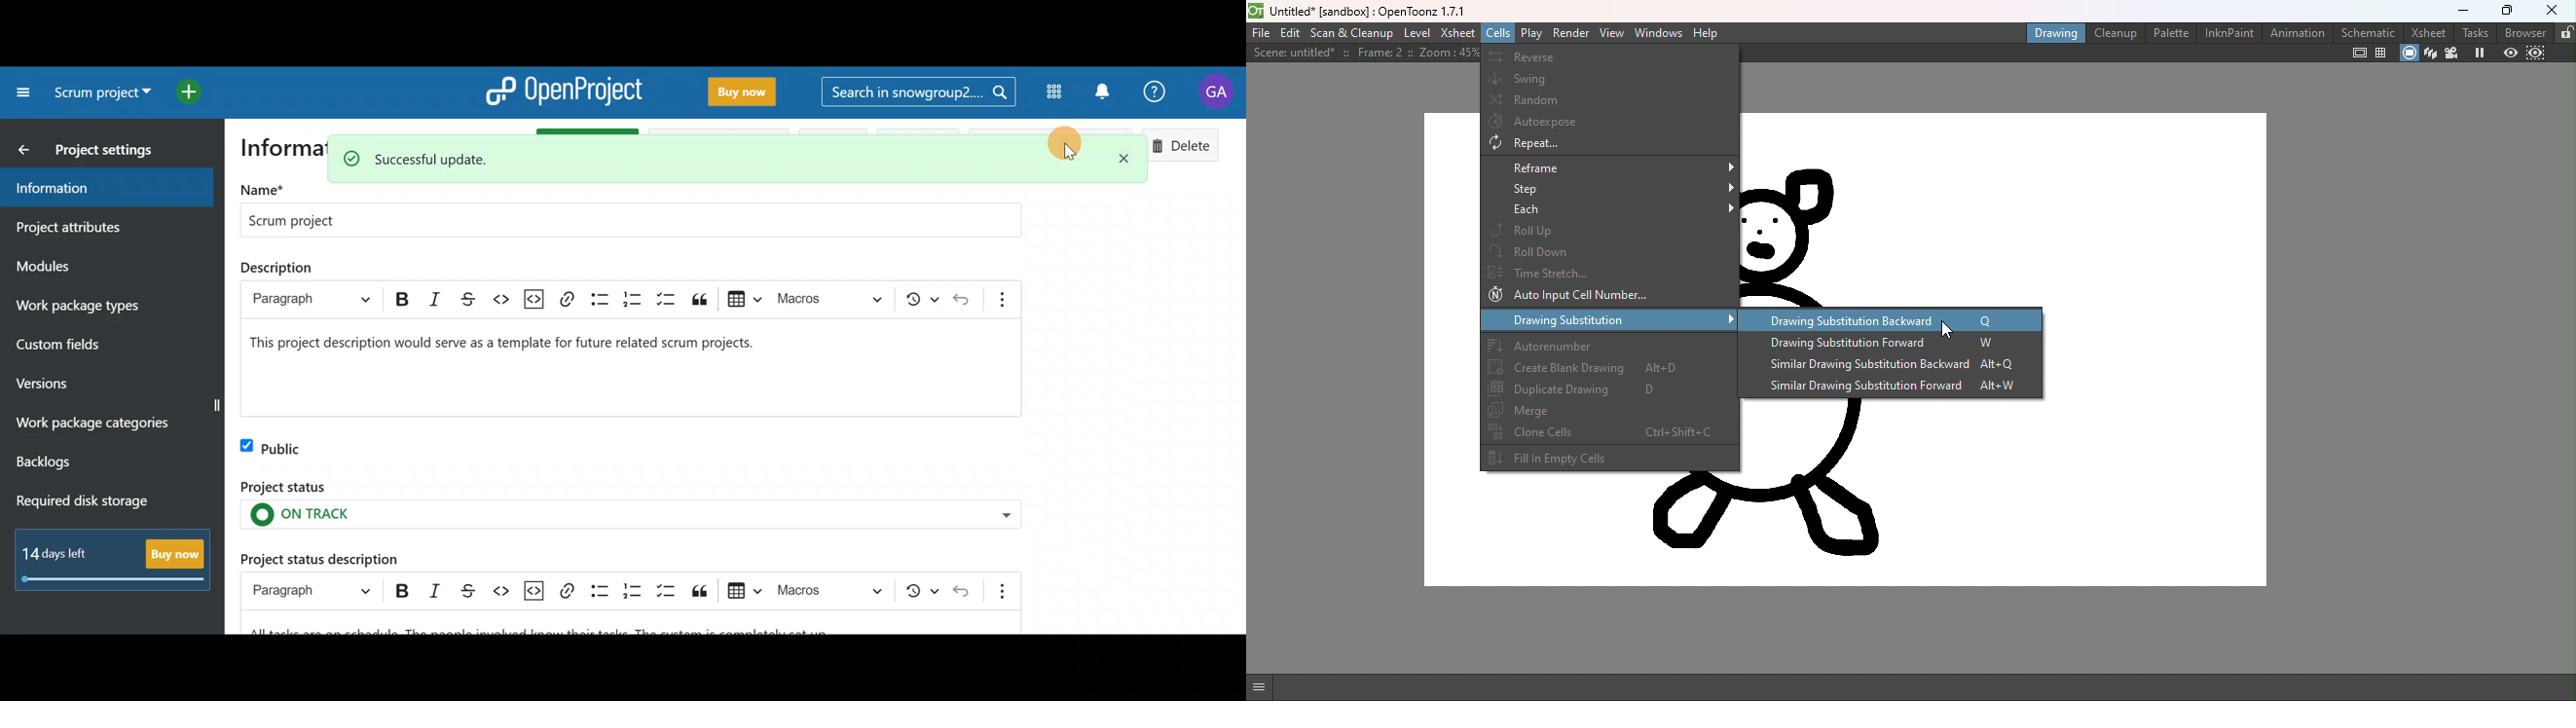 The image size is (2576, 728). Describe the element at coordinates (2481, 54) in the screenshot. I see `Freeze` at that location.